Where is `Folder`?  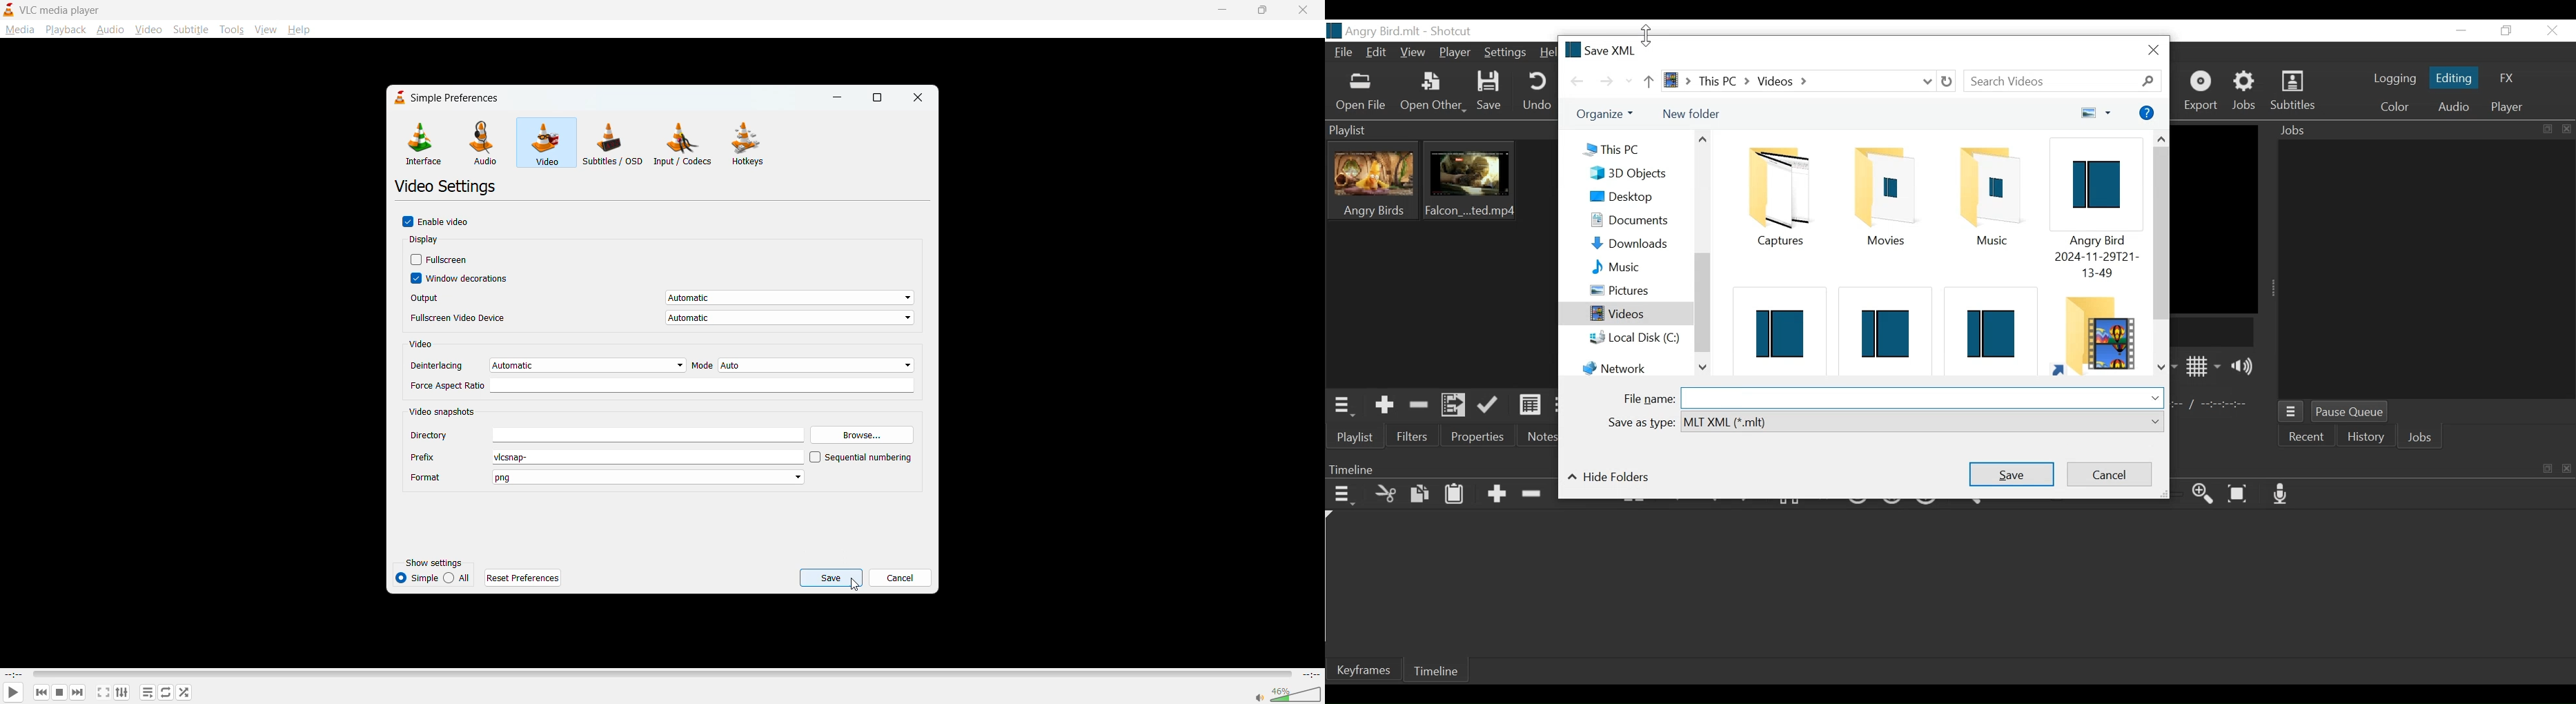
Folder is located at coordinates (2096, 332).